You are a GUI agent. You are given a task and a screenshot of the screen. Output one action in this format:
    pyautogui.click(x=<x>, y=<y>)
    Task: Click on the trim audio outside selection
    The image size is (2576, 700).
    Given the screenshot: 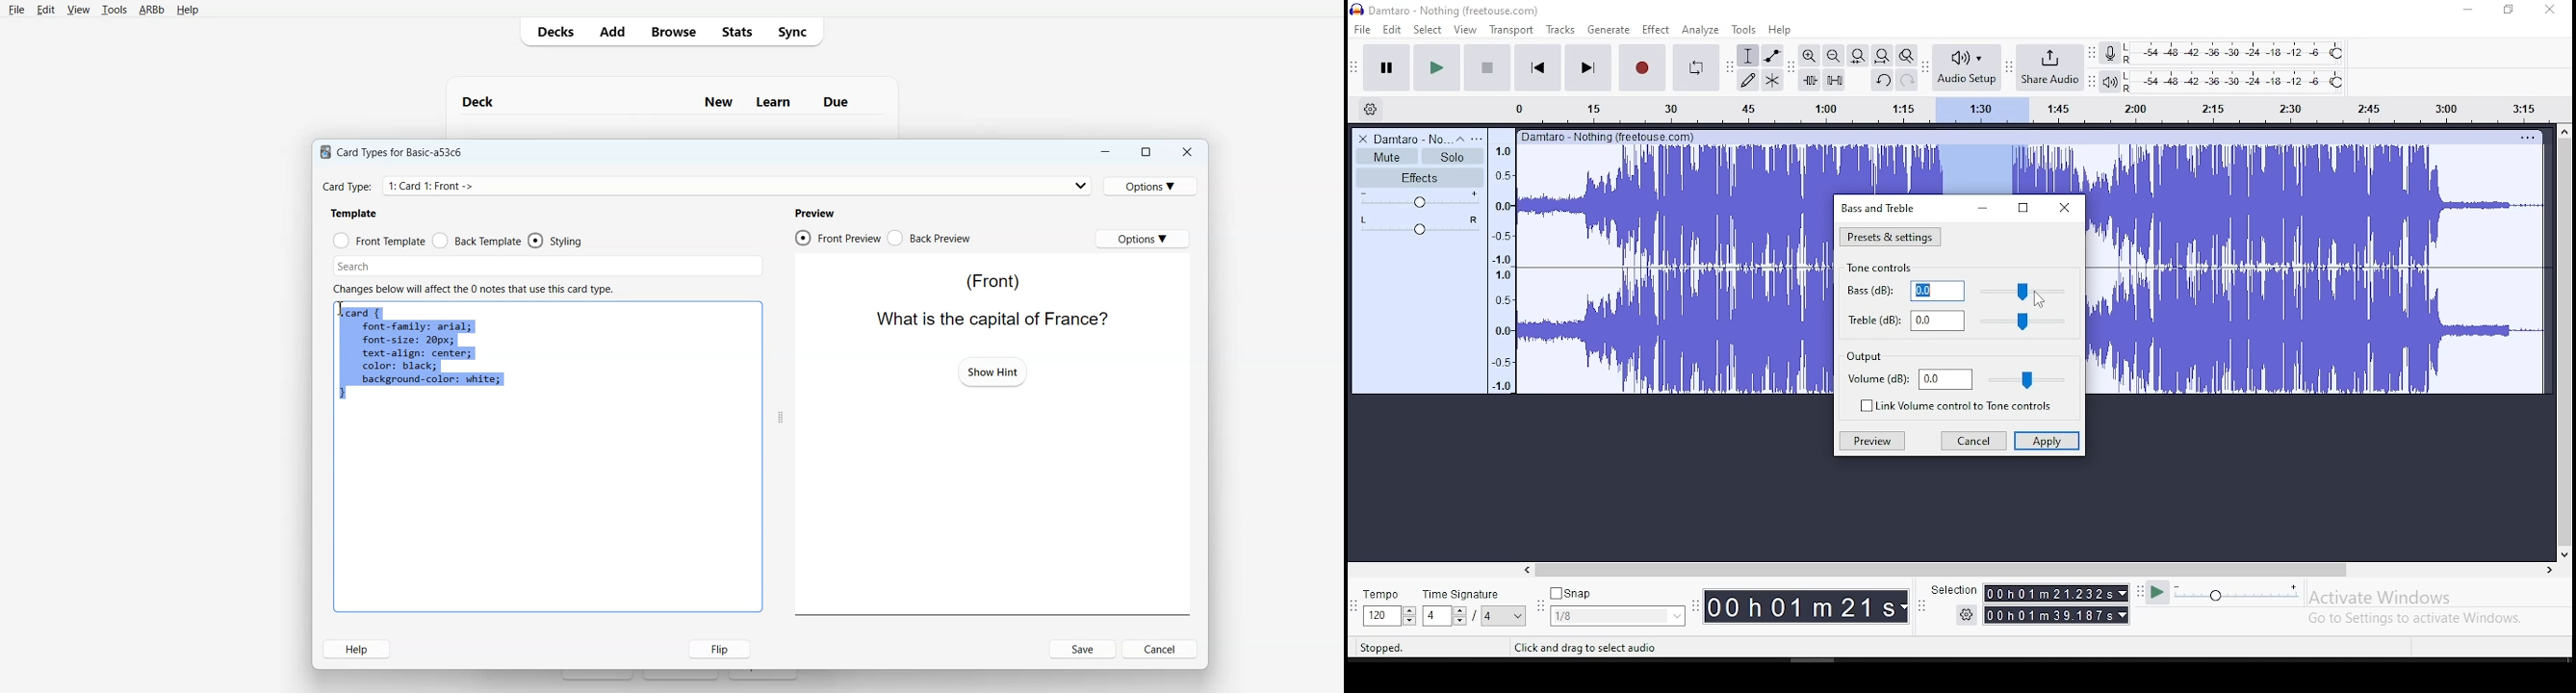 What is the action you would take?
    pyautogui.click(x=1811, y=80)
    